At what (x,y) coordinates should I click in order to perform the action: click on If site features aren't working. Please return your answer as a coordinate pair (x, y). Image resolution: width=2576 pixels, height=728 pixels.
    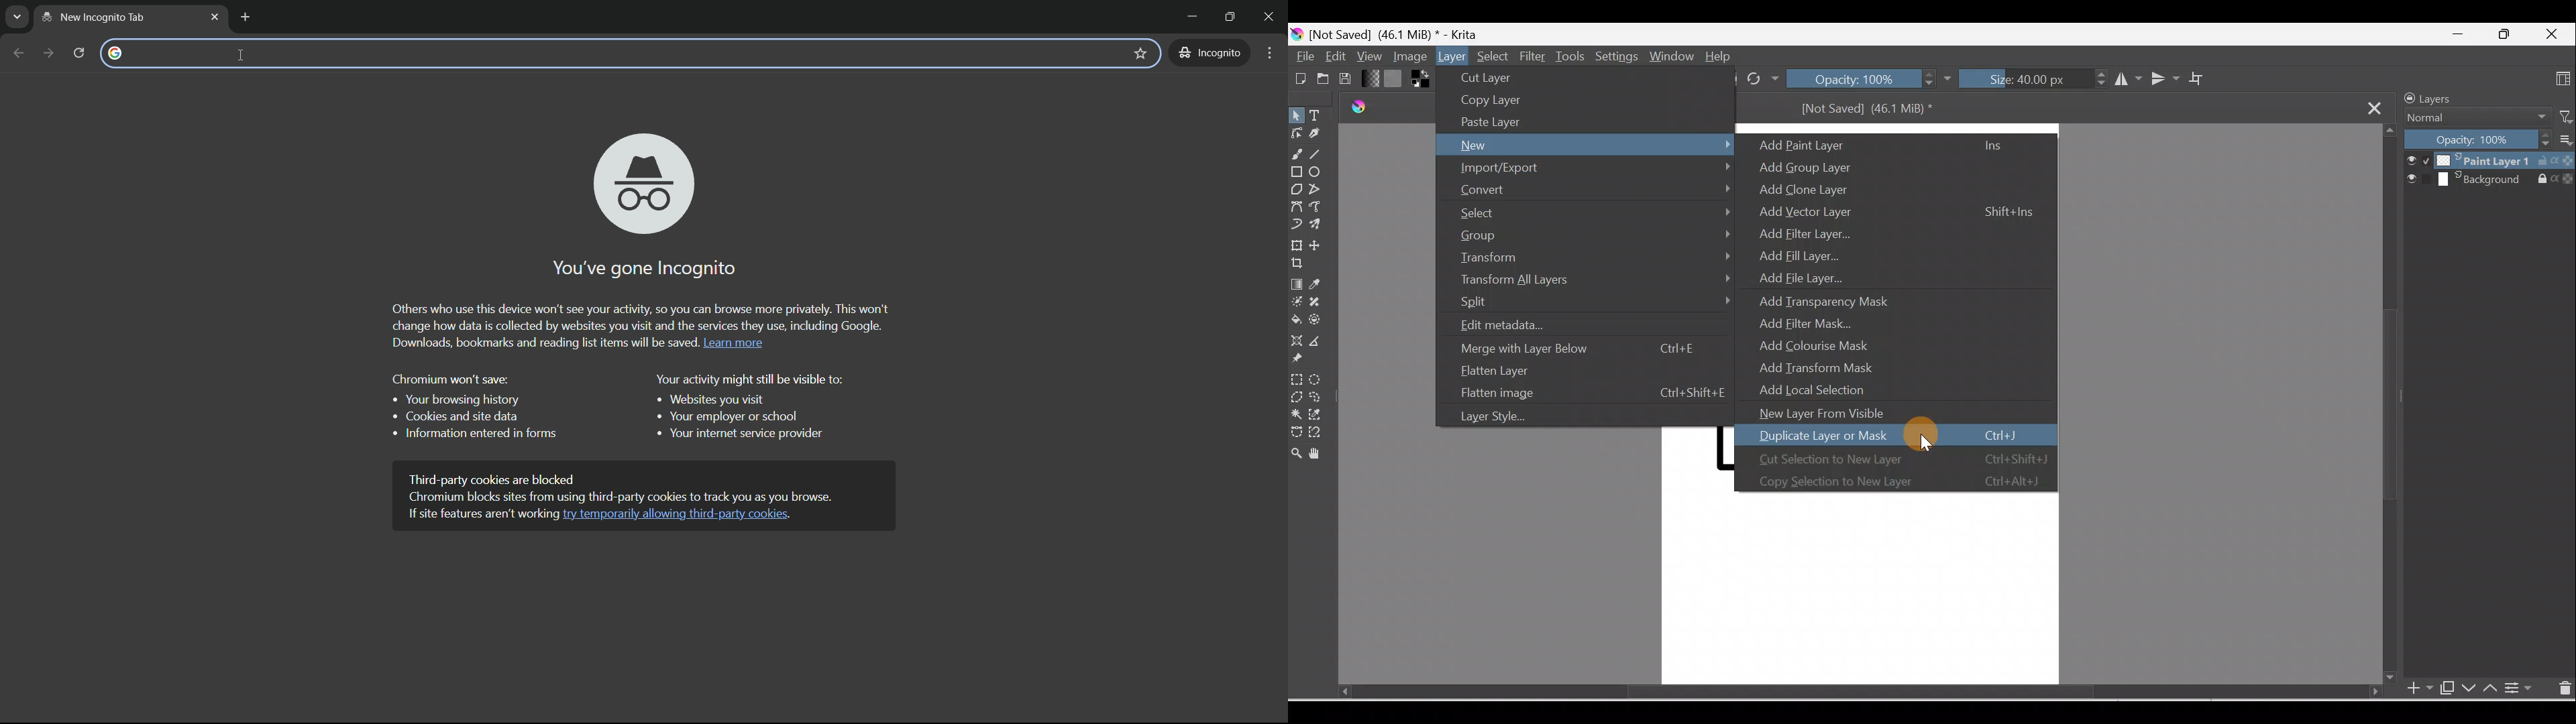
    Looking at the image, I should click on (476, 518).